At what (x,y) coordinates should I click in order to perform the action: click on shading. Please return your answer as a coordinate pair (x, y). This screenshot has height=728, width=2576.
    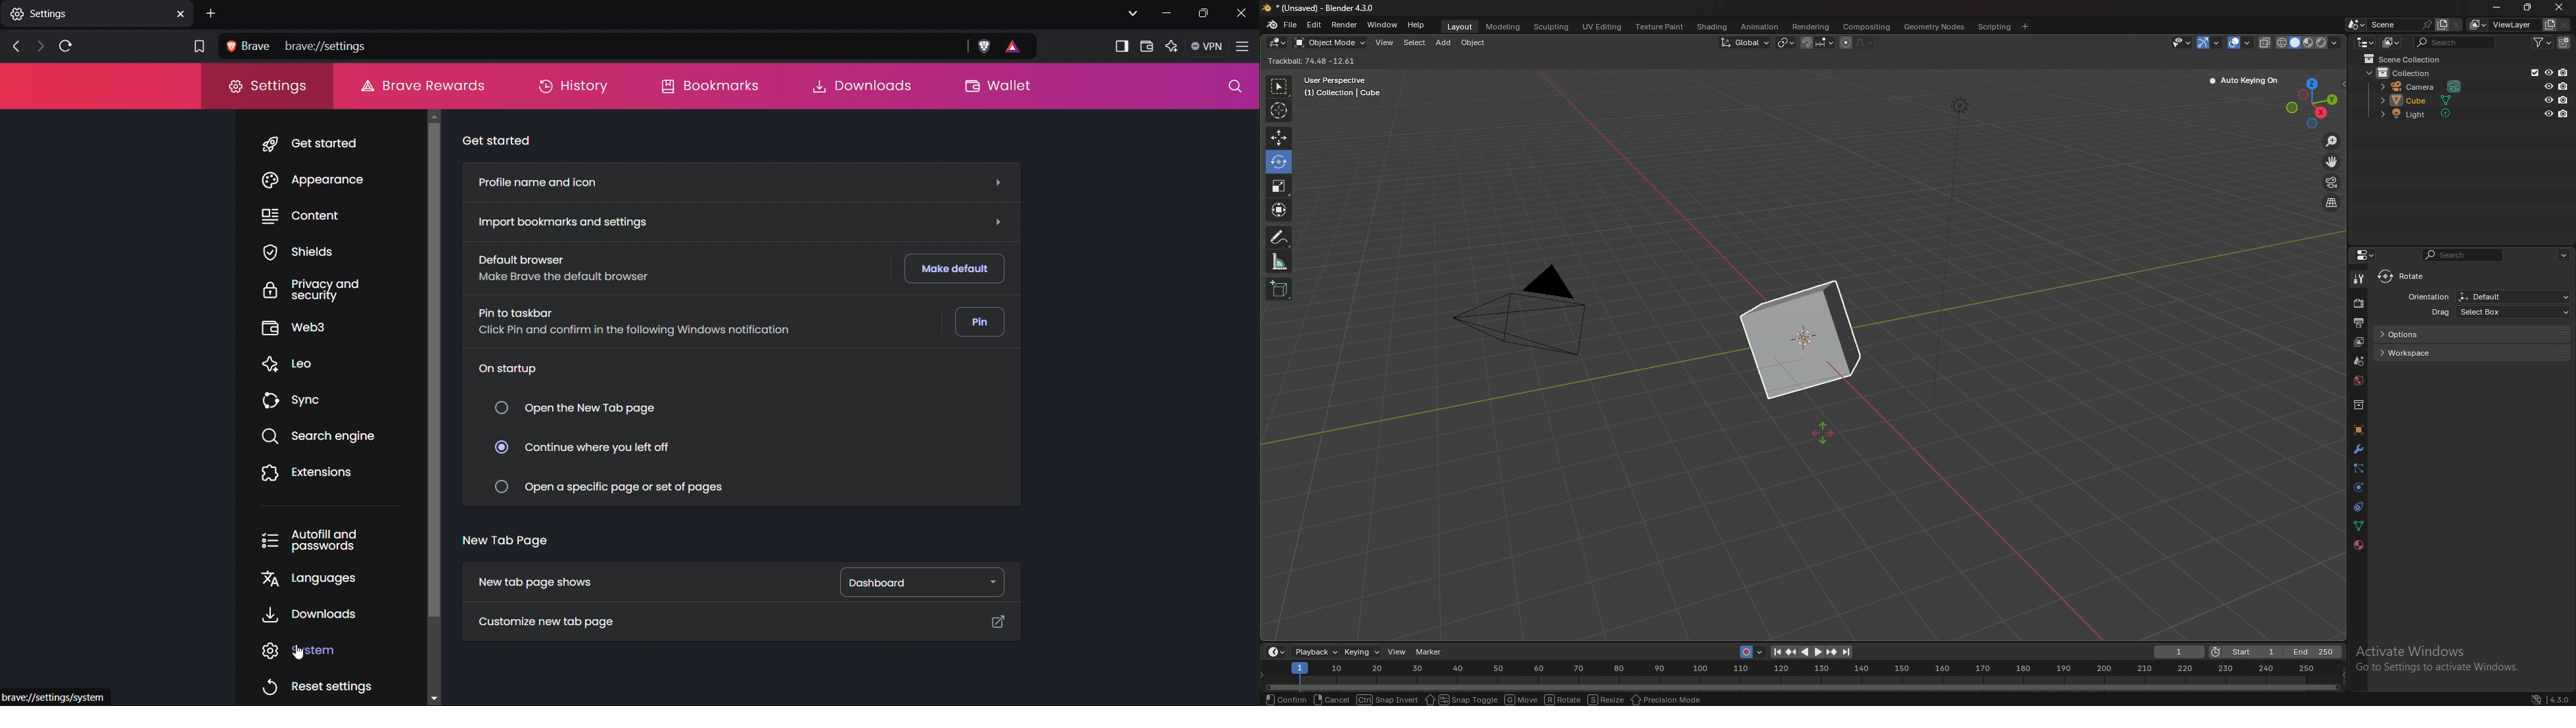
    Looking at the image, I should click on (1711, 26).